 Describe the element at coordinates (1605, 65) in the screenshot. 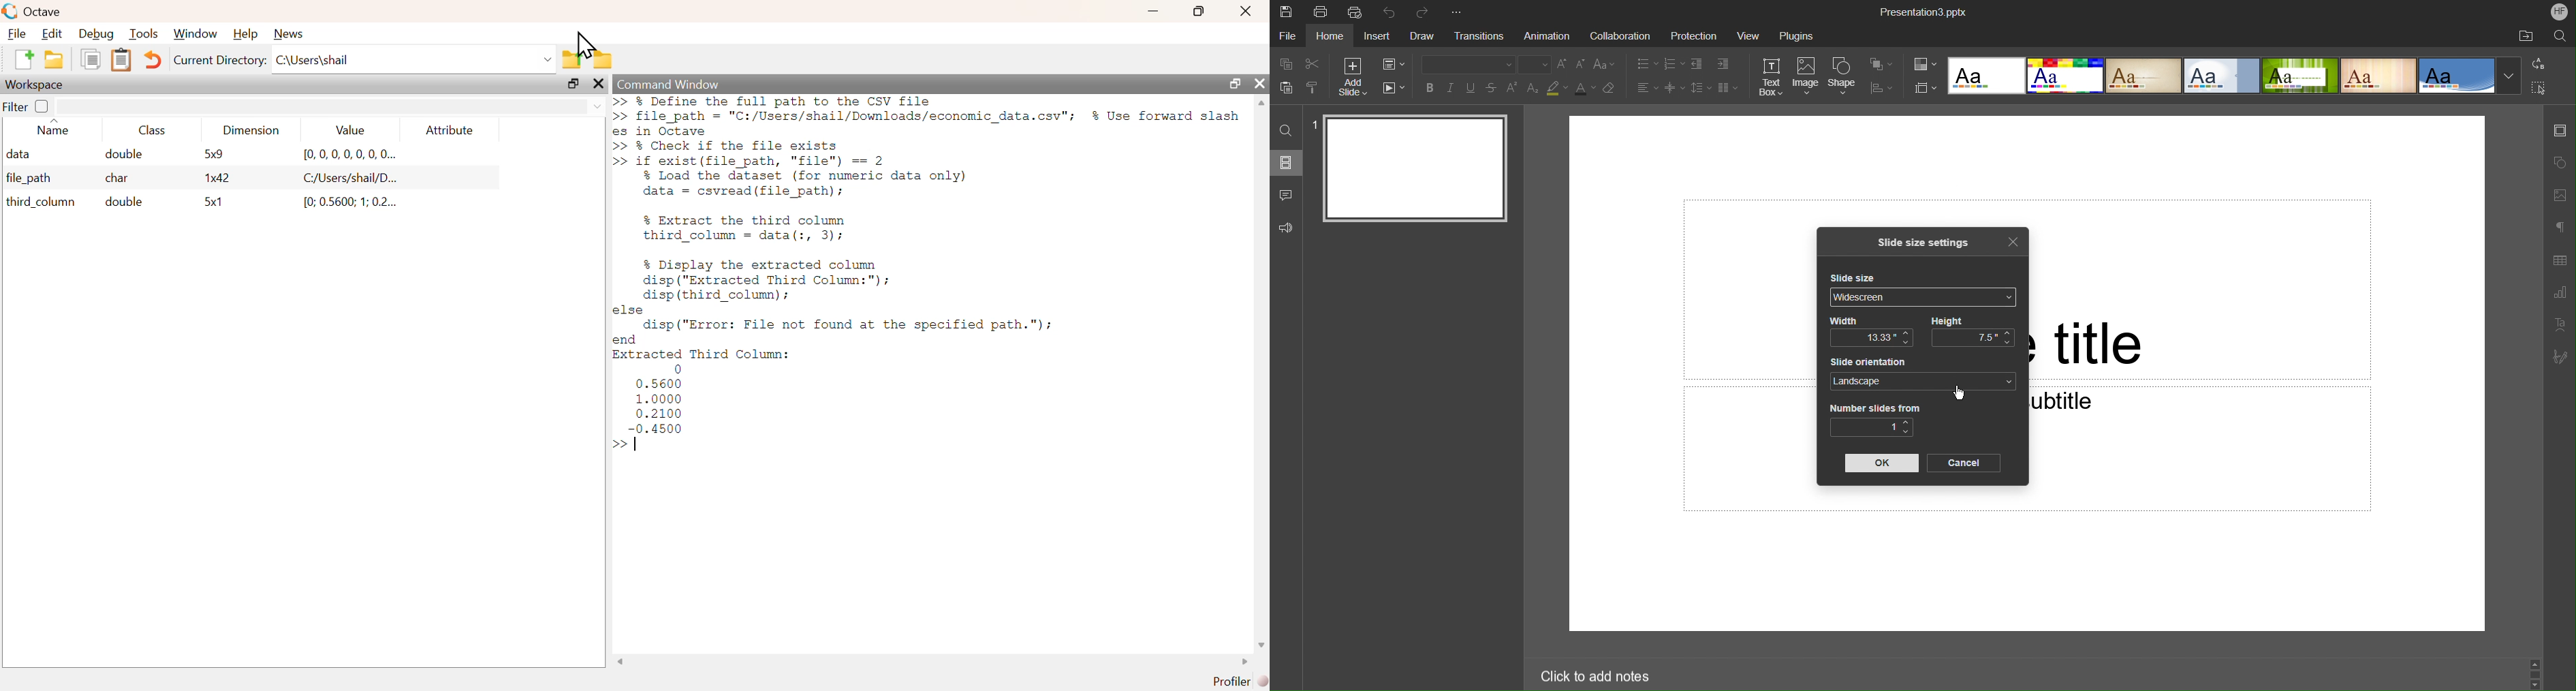

I see `Text Case` at that location.